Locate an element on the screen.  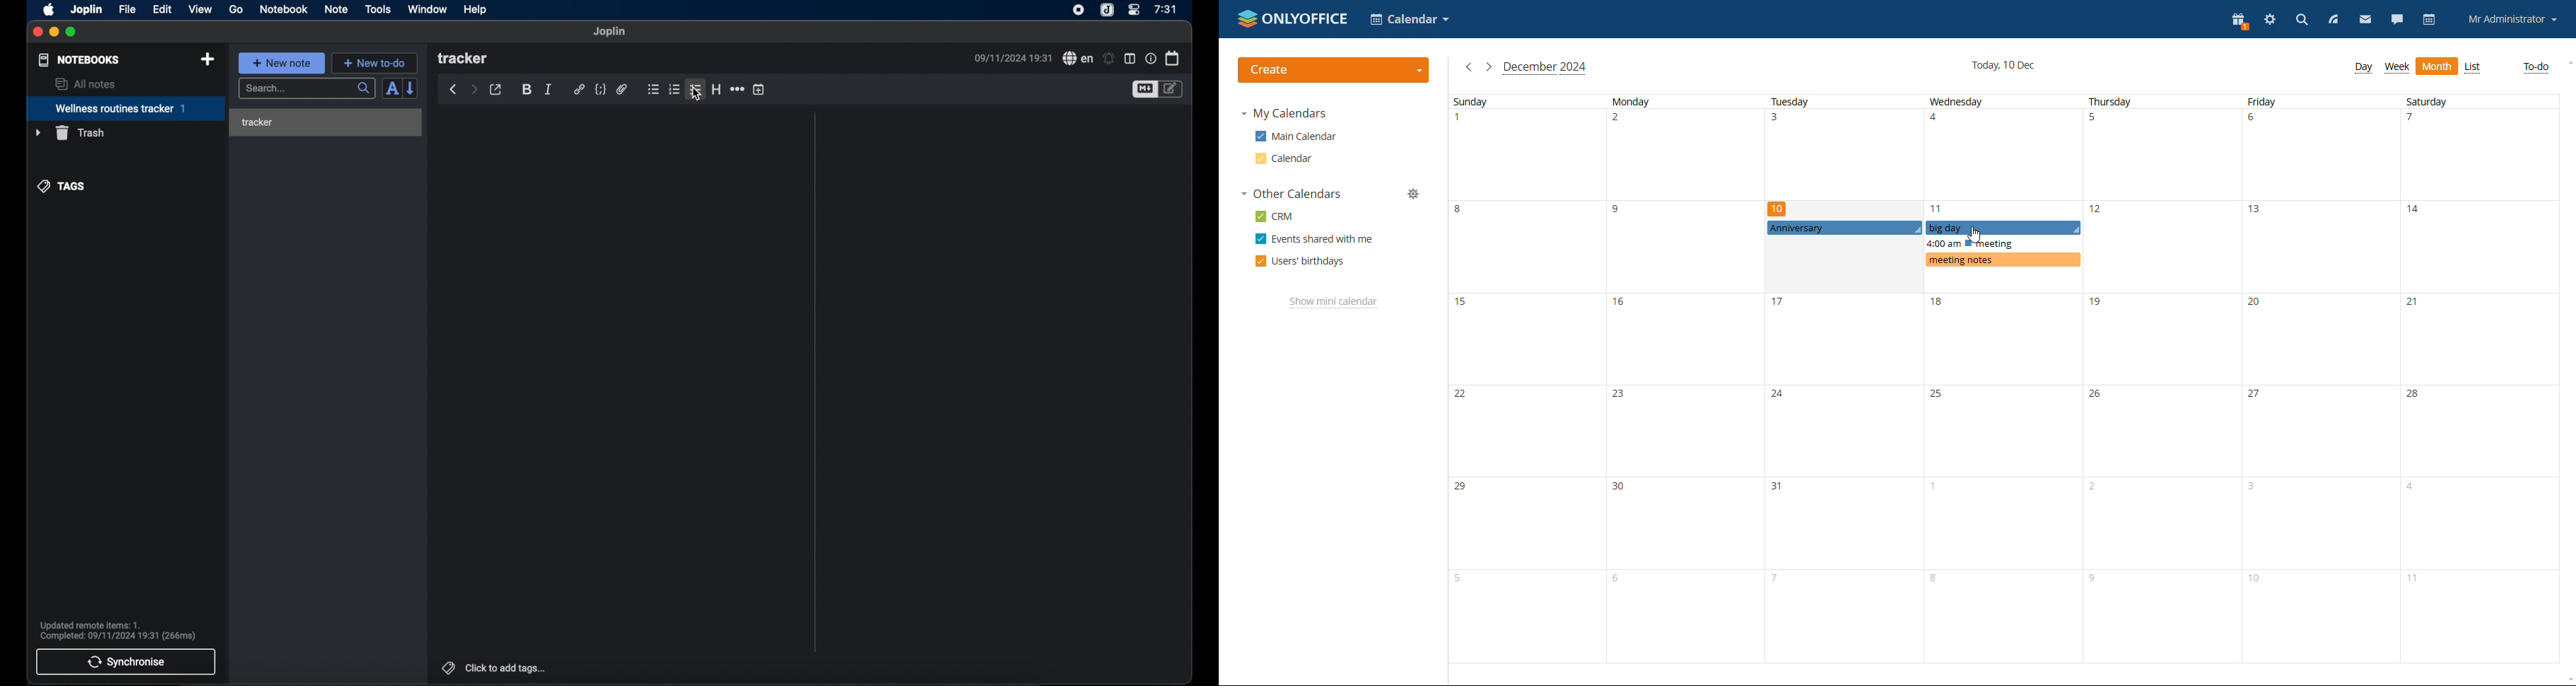
7:31 is located at coordinates (1165, 10).